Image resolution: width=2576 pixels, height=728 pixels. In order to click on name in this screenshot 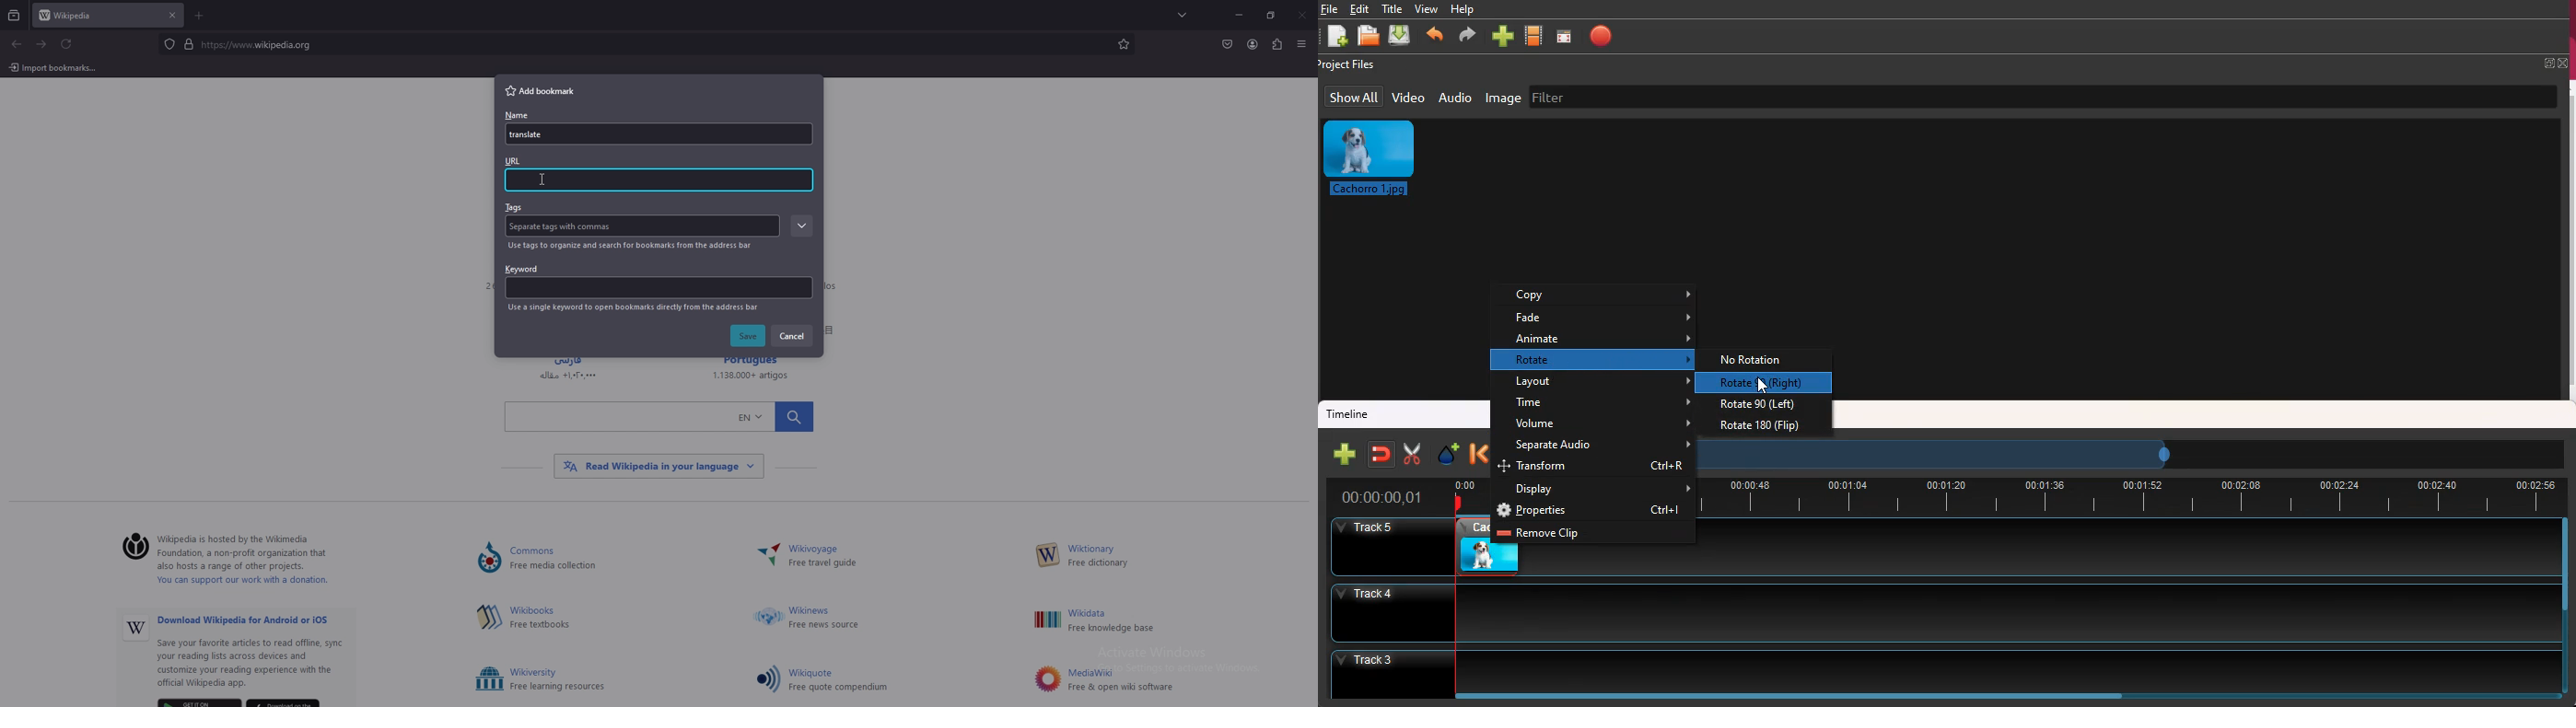, I will do `click(531, 135)`.